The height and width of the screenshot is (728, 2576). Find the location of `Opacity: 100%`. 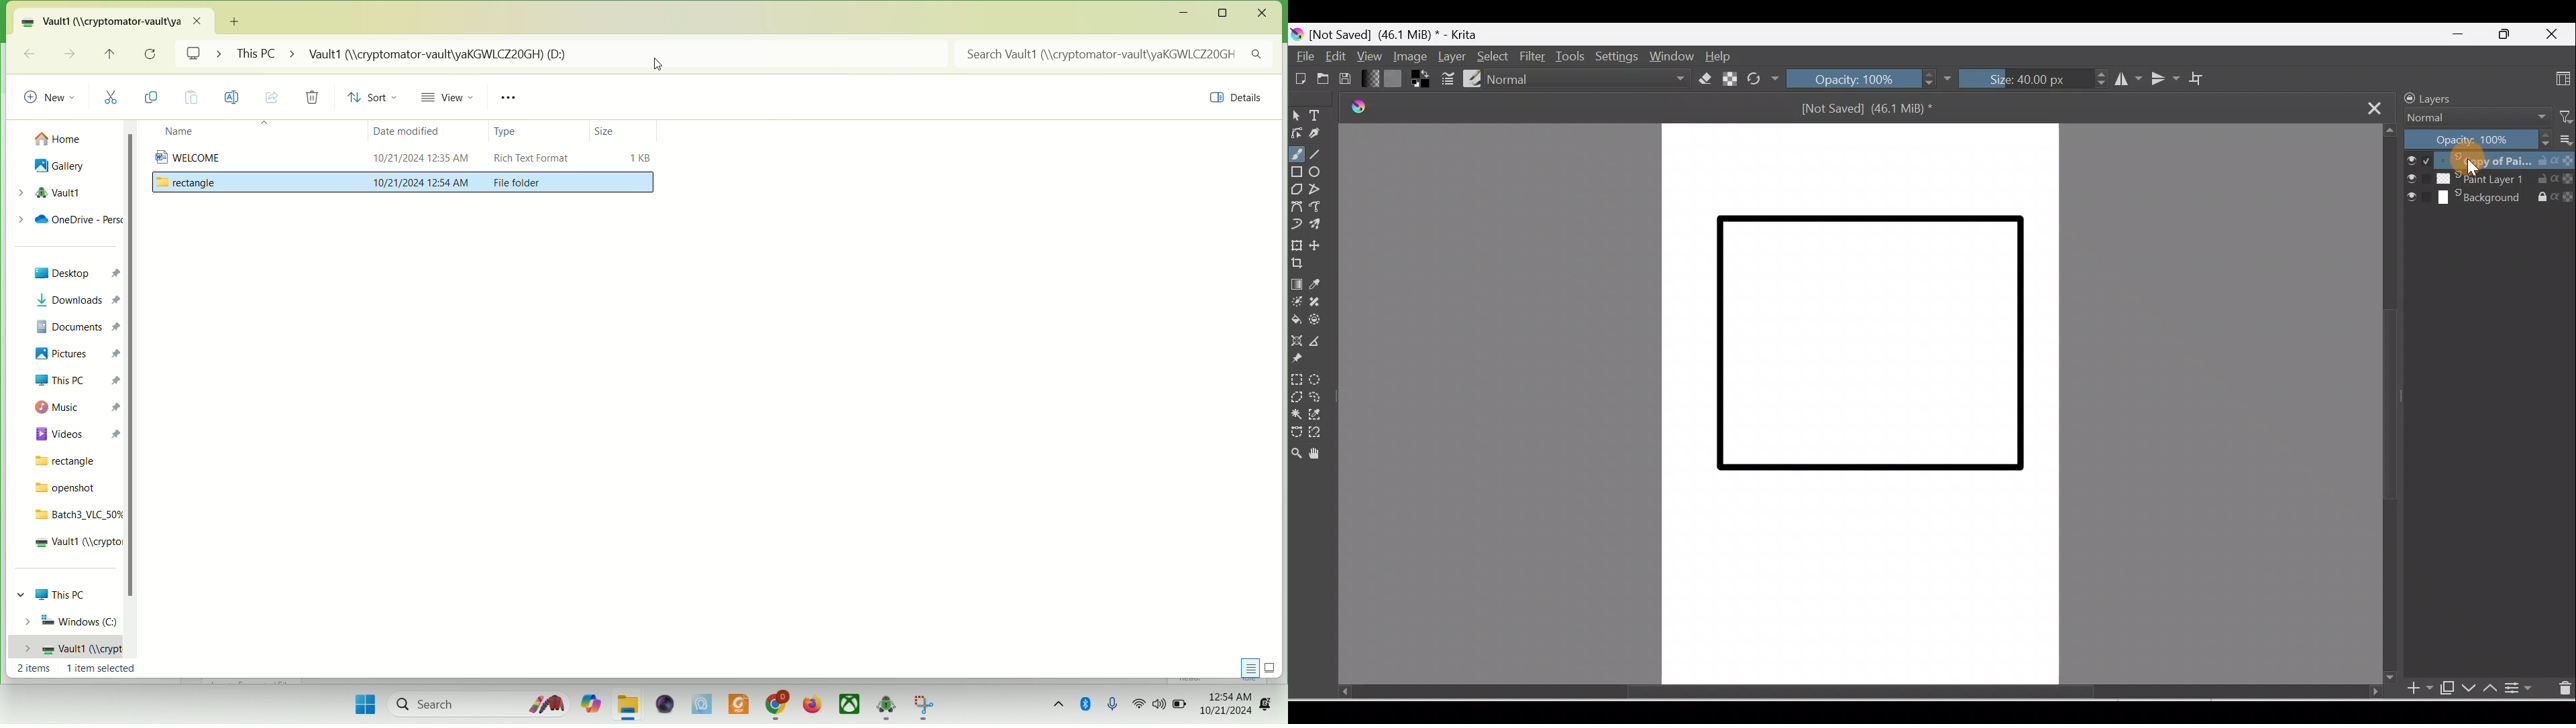

Opacity: 100% is located at coordinates (1869, 80).